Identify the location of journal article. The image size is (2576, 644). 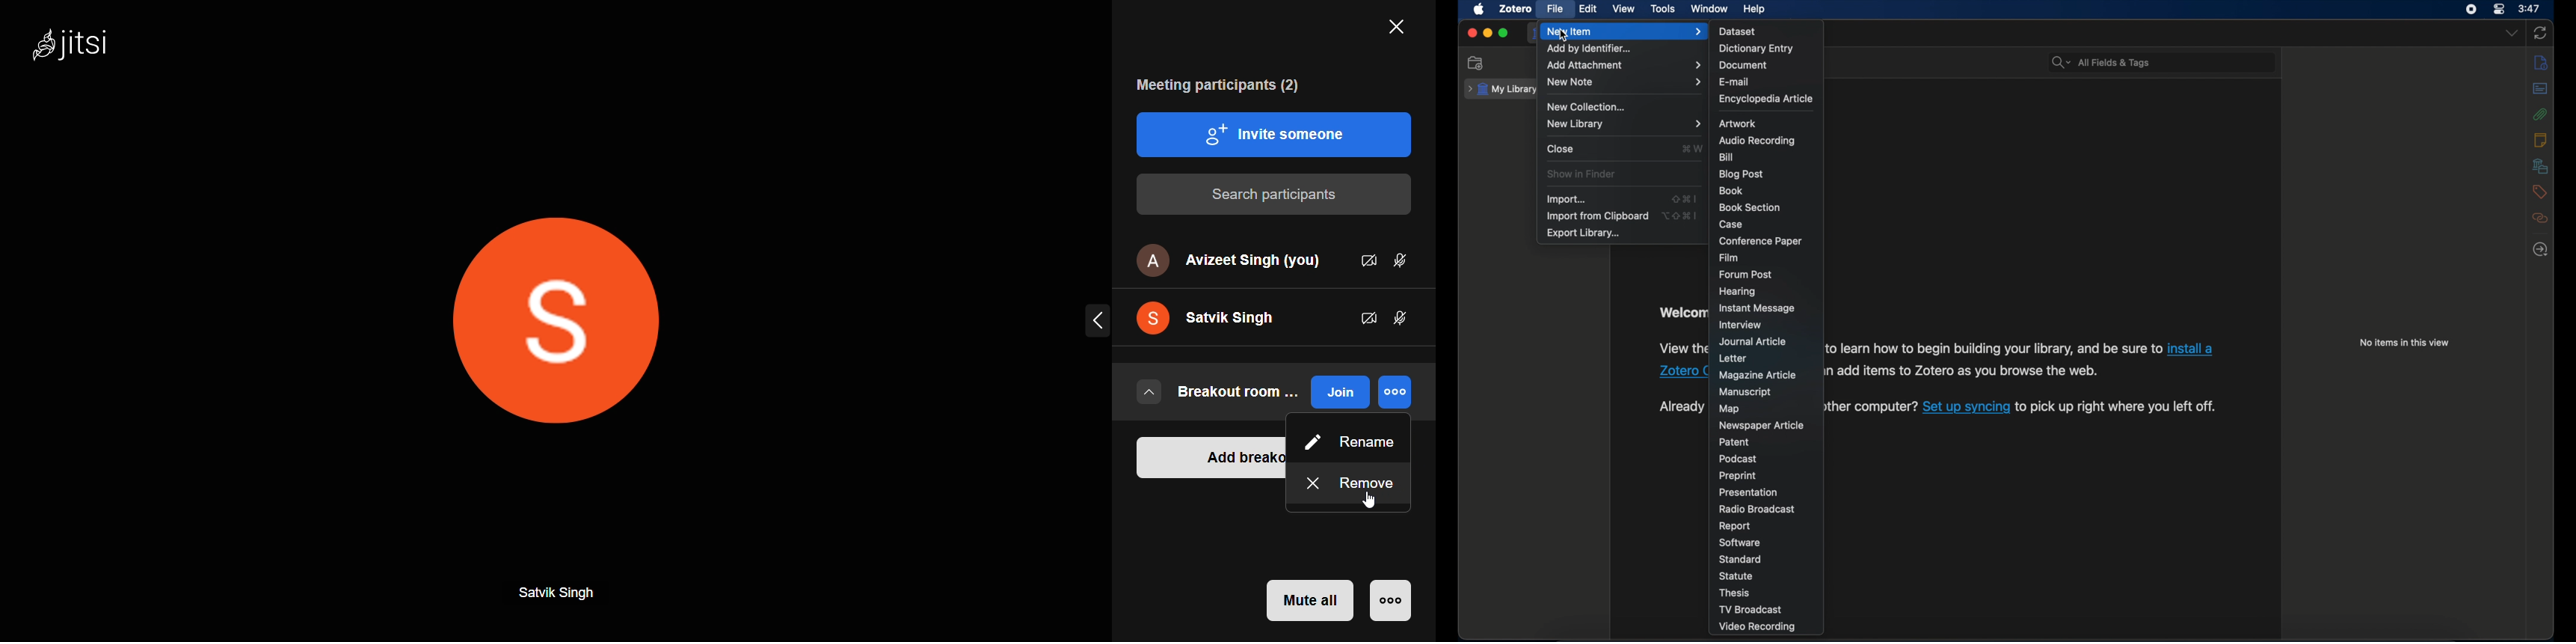
(1753, 342).